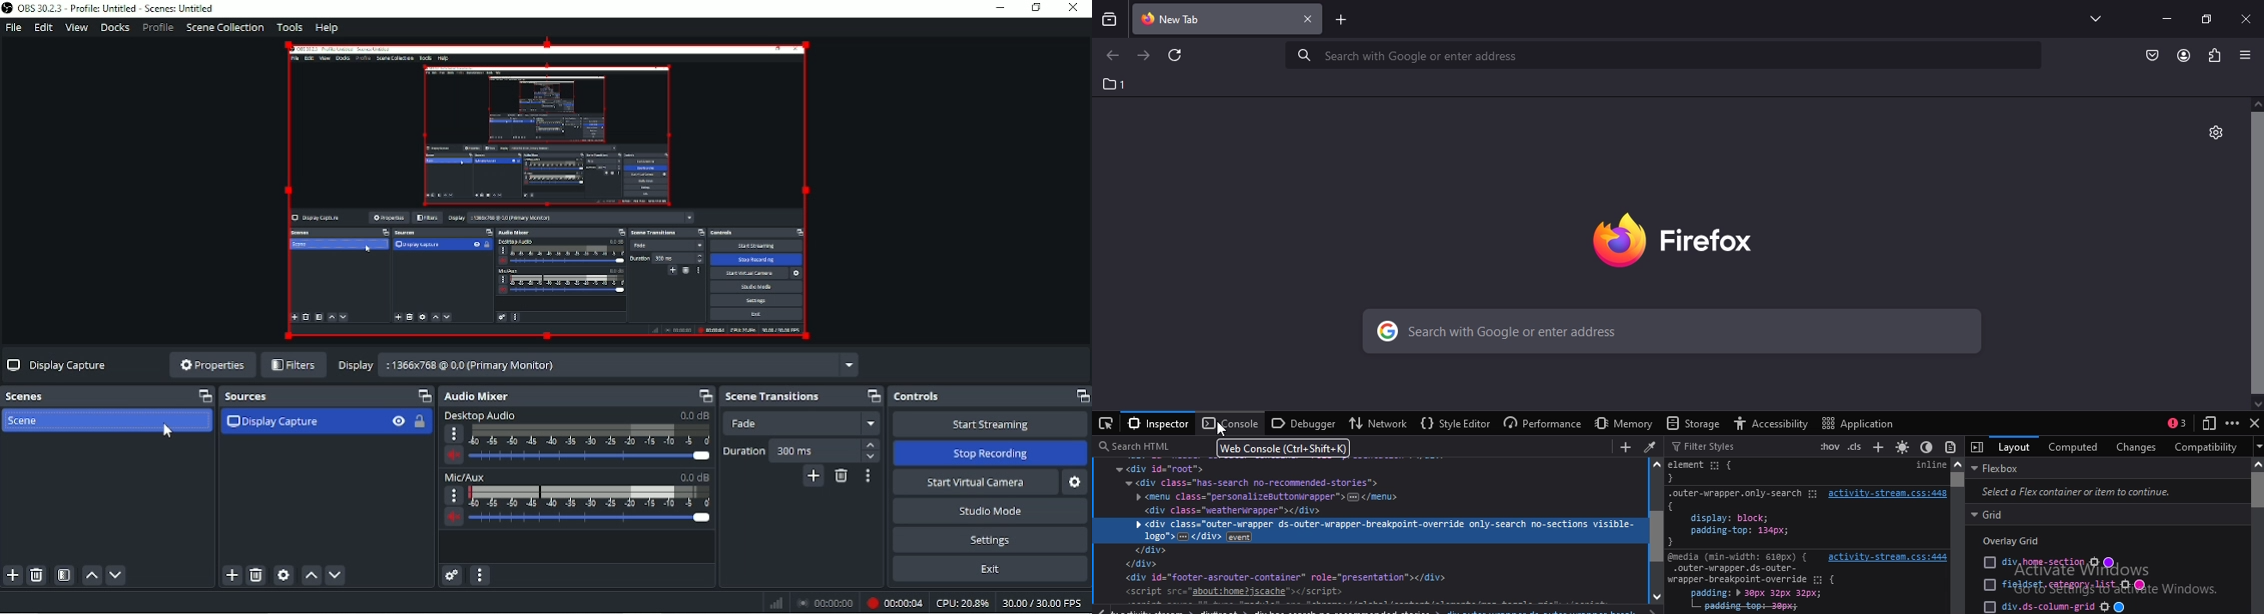  I want to click on Maximize, so click(874, 394).